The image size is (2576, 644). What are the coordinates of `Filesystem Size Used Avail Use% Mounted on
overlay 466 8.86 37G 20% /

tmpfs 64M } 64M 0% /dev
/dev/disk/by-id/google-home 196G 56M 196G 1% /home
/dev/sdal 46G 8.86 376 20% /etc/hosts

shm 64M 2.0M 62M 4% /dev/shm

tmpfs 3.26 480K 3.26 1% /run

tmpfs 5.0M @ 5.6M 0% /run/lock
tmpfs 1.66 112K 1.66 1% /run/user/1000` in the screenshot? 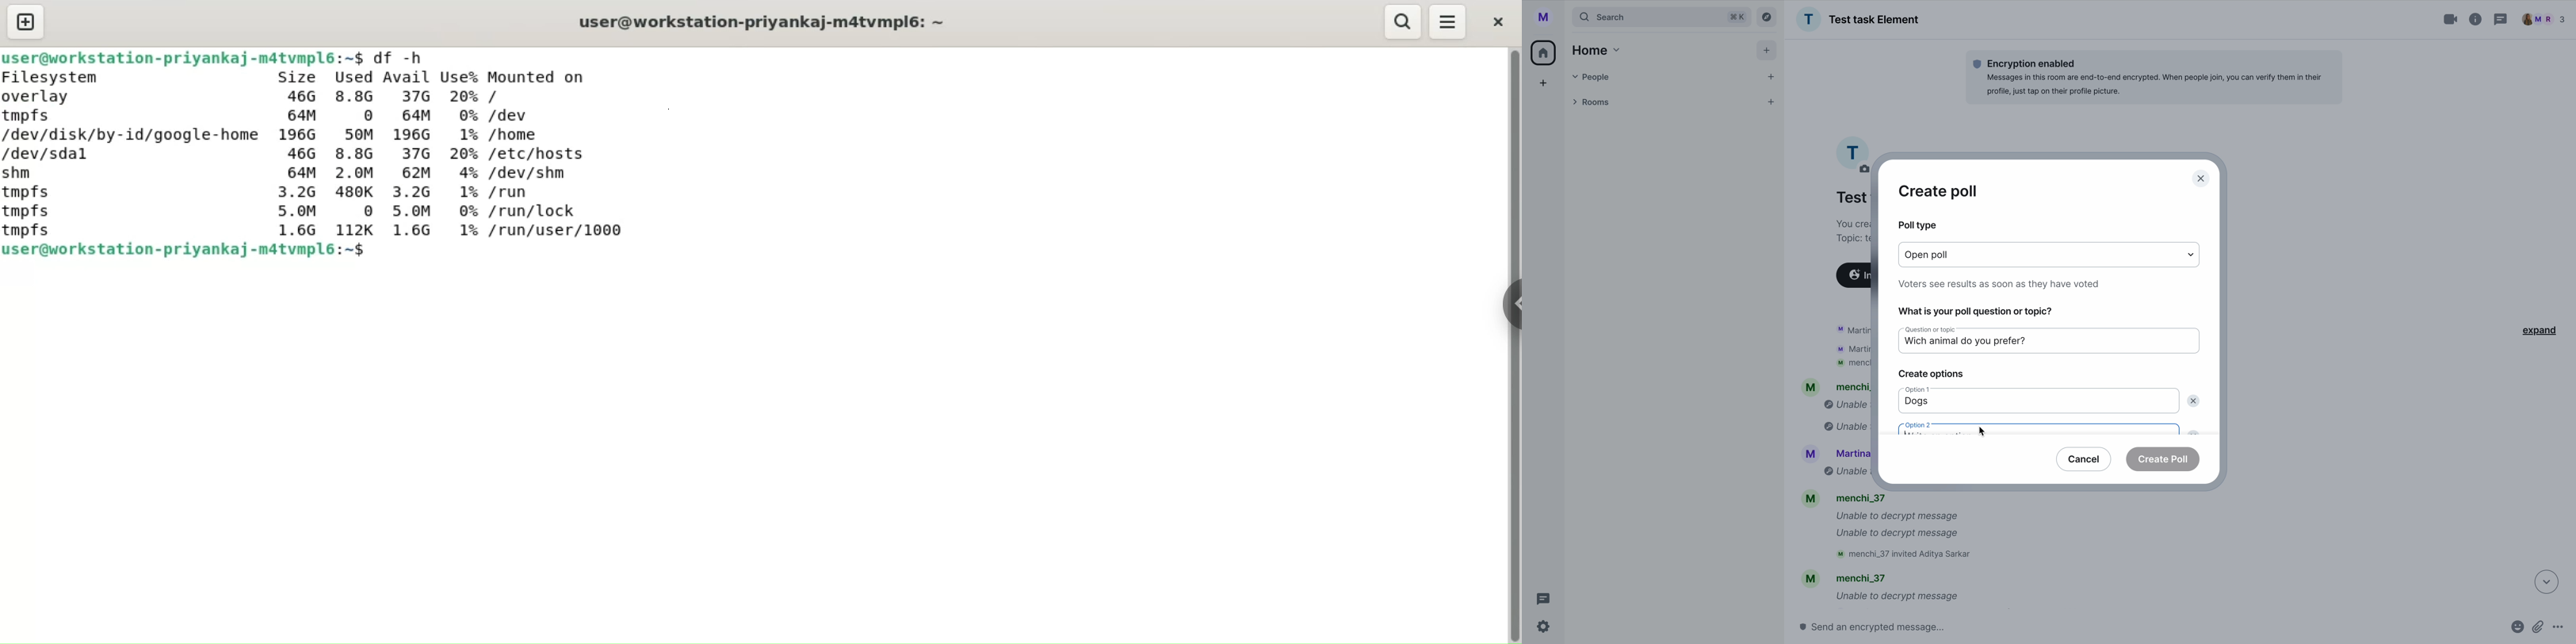 It's located at (313, 153).